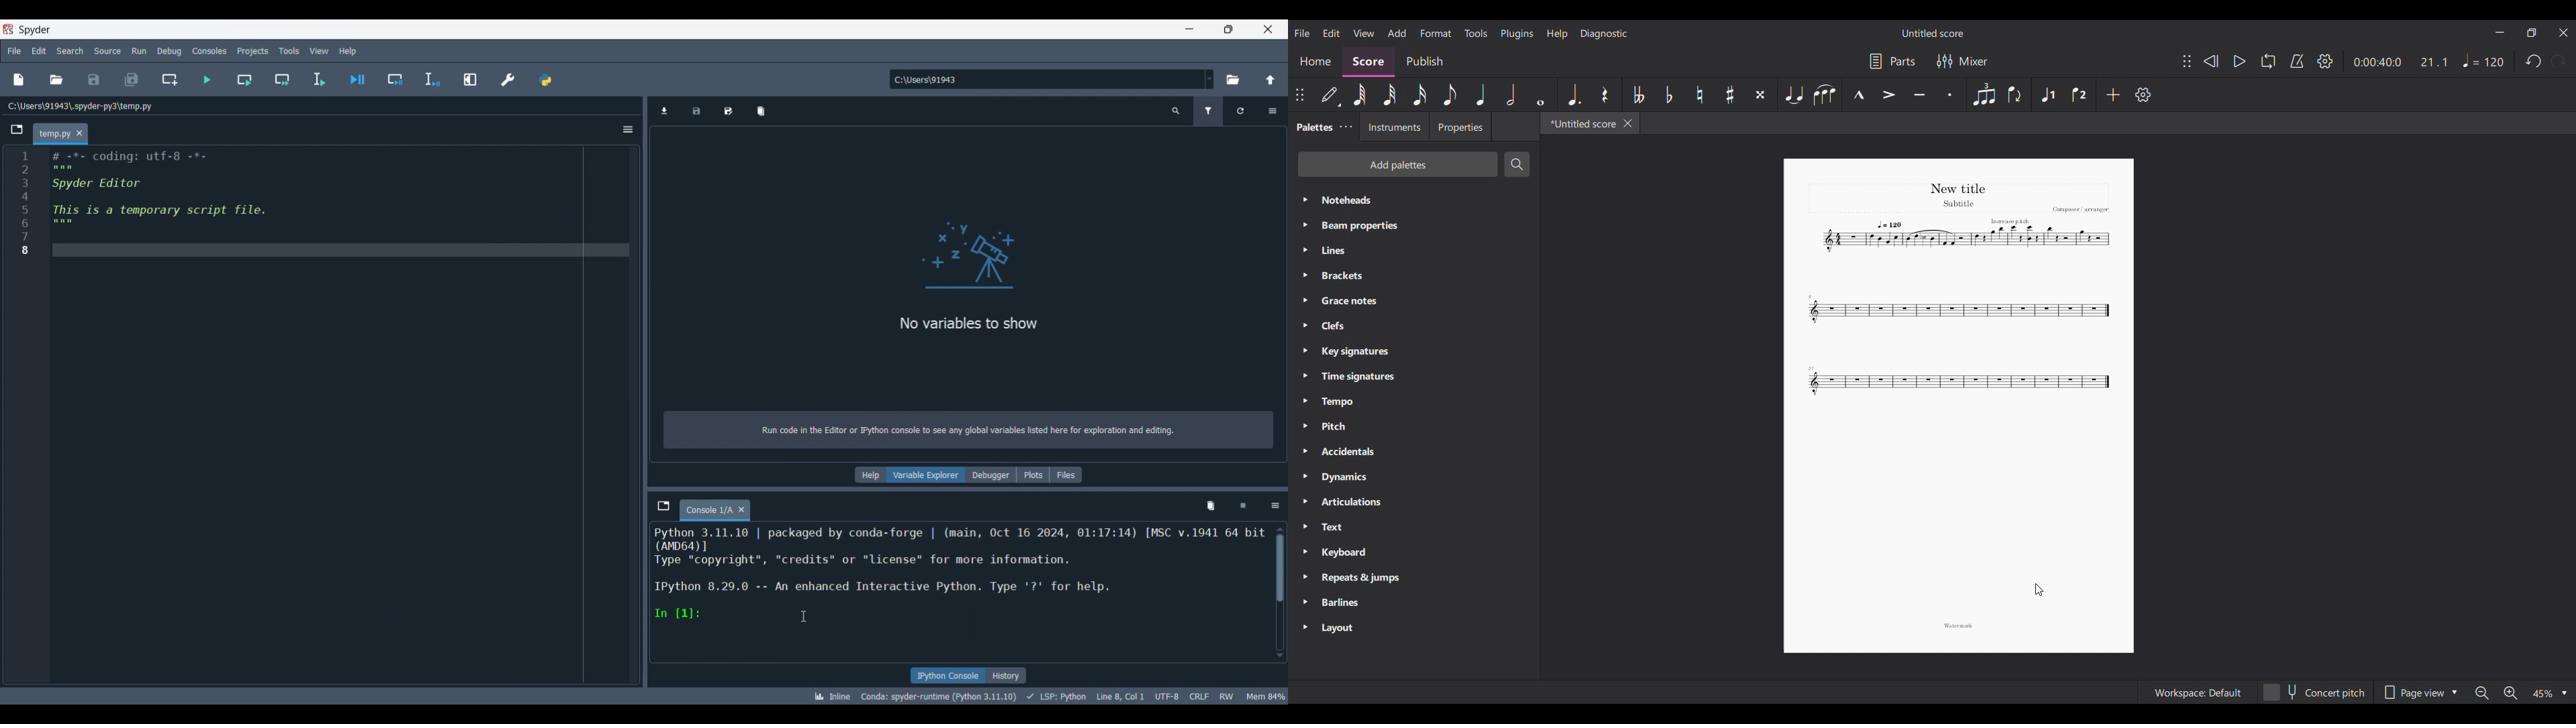 The height and width of the screenshot is (728, 2576). Describe the element at coordinates (1511, 95) in the screenshot. I see `Half note` at that location.